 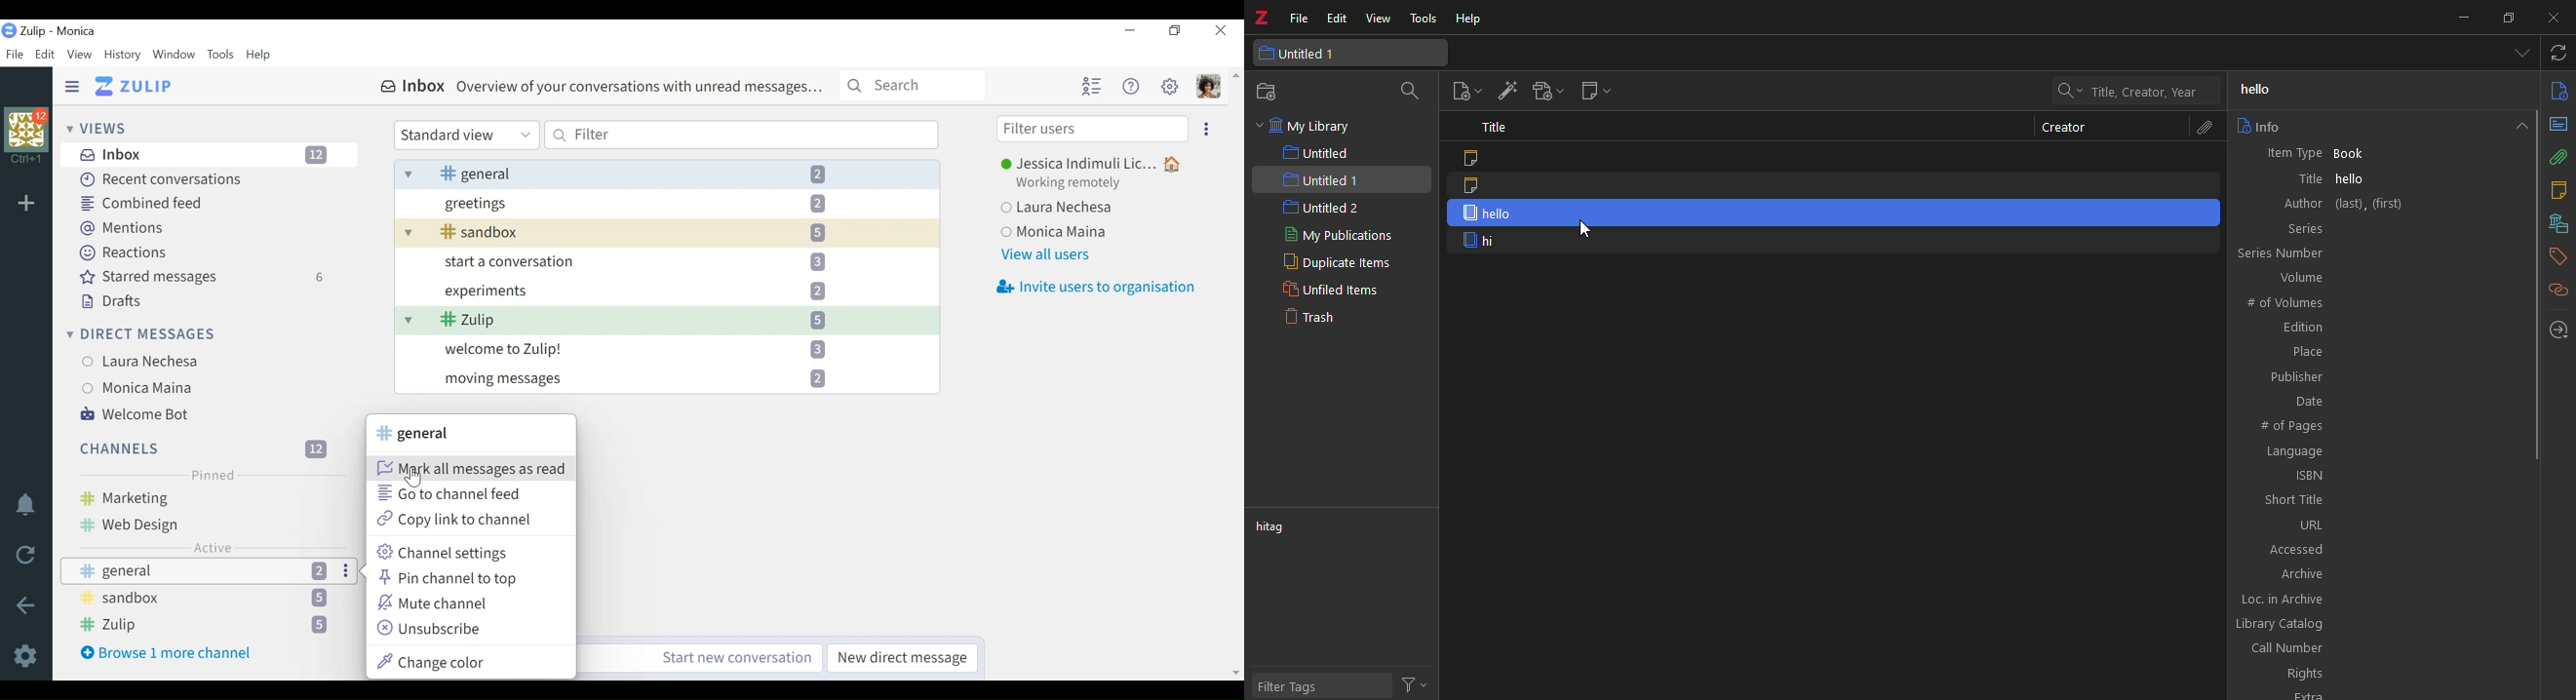 I want to click on Cursor, so click(x=414, y=480).